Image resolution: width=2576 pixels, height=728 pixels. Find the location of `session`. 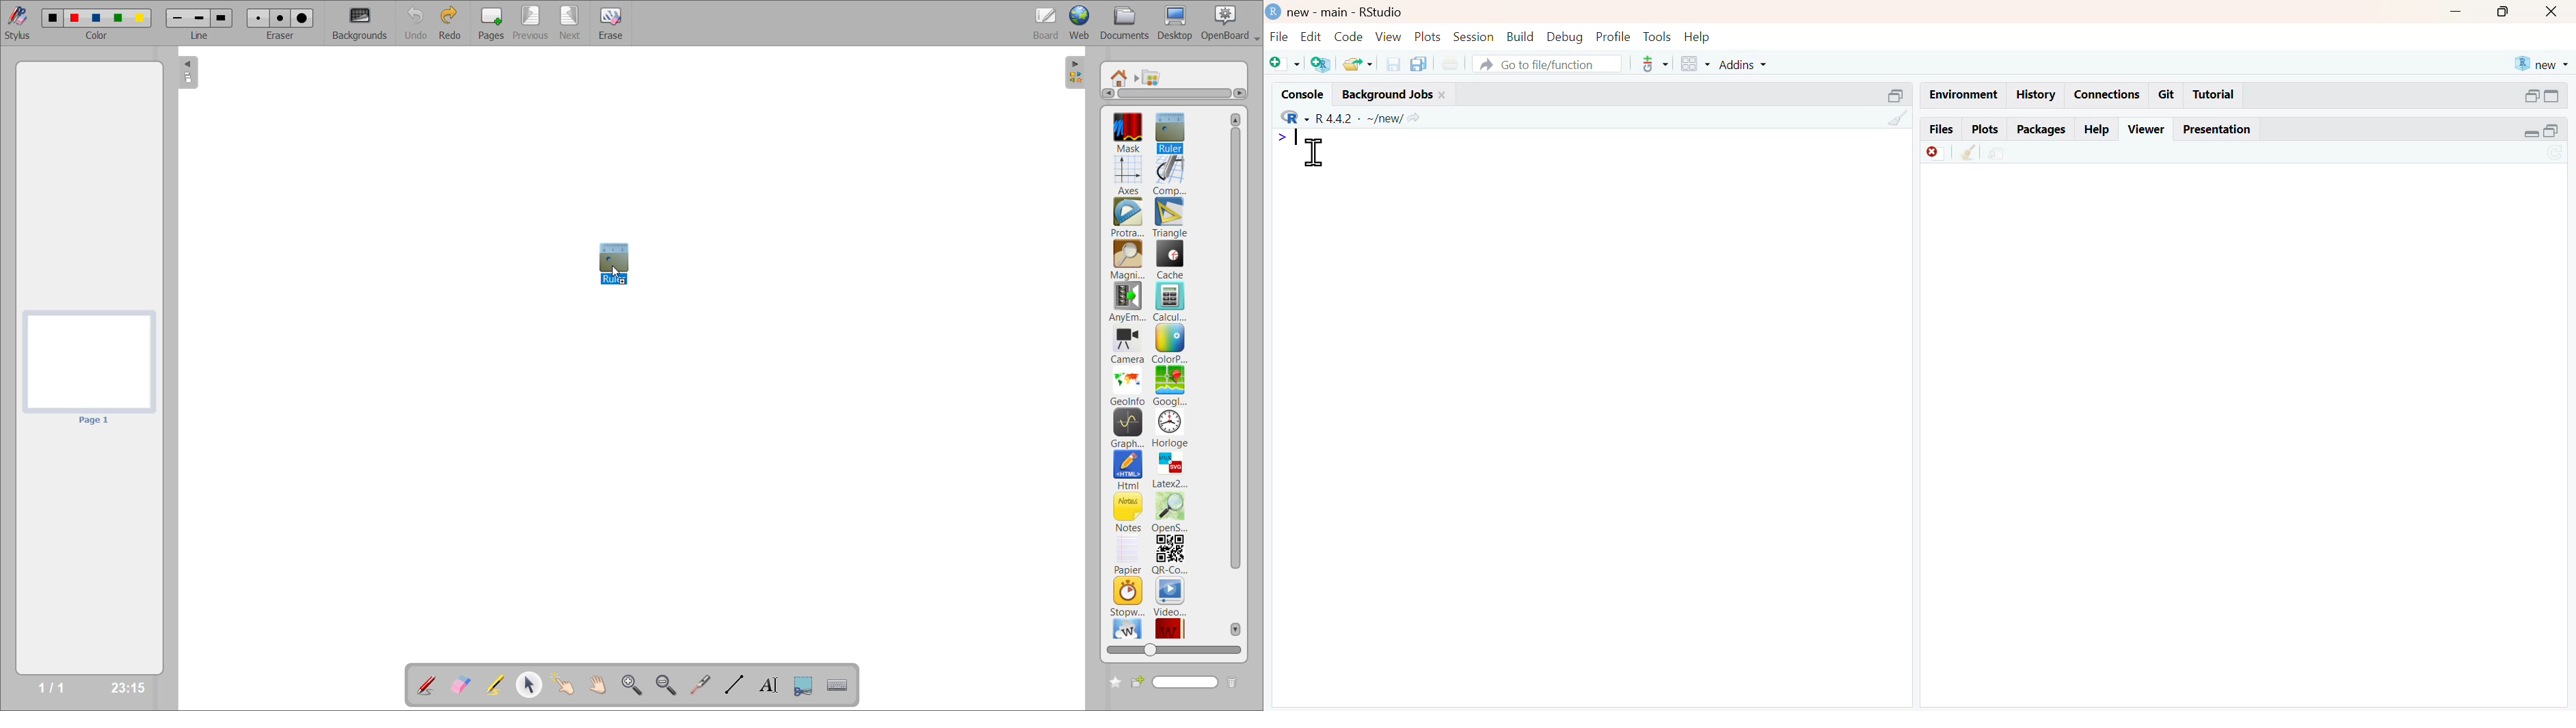

session is located at coordinates (1474, 36).